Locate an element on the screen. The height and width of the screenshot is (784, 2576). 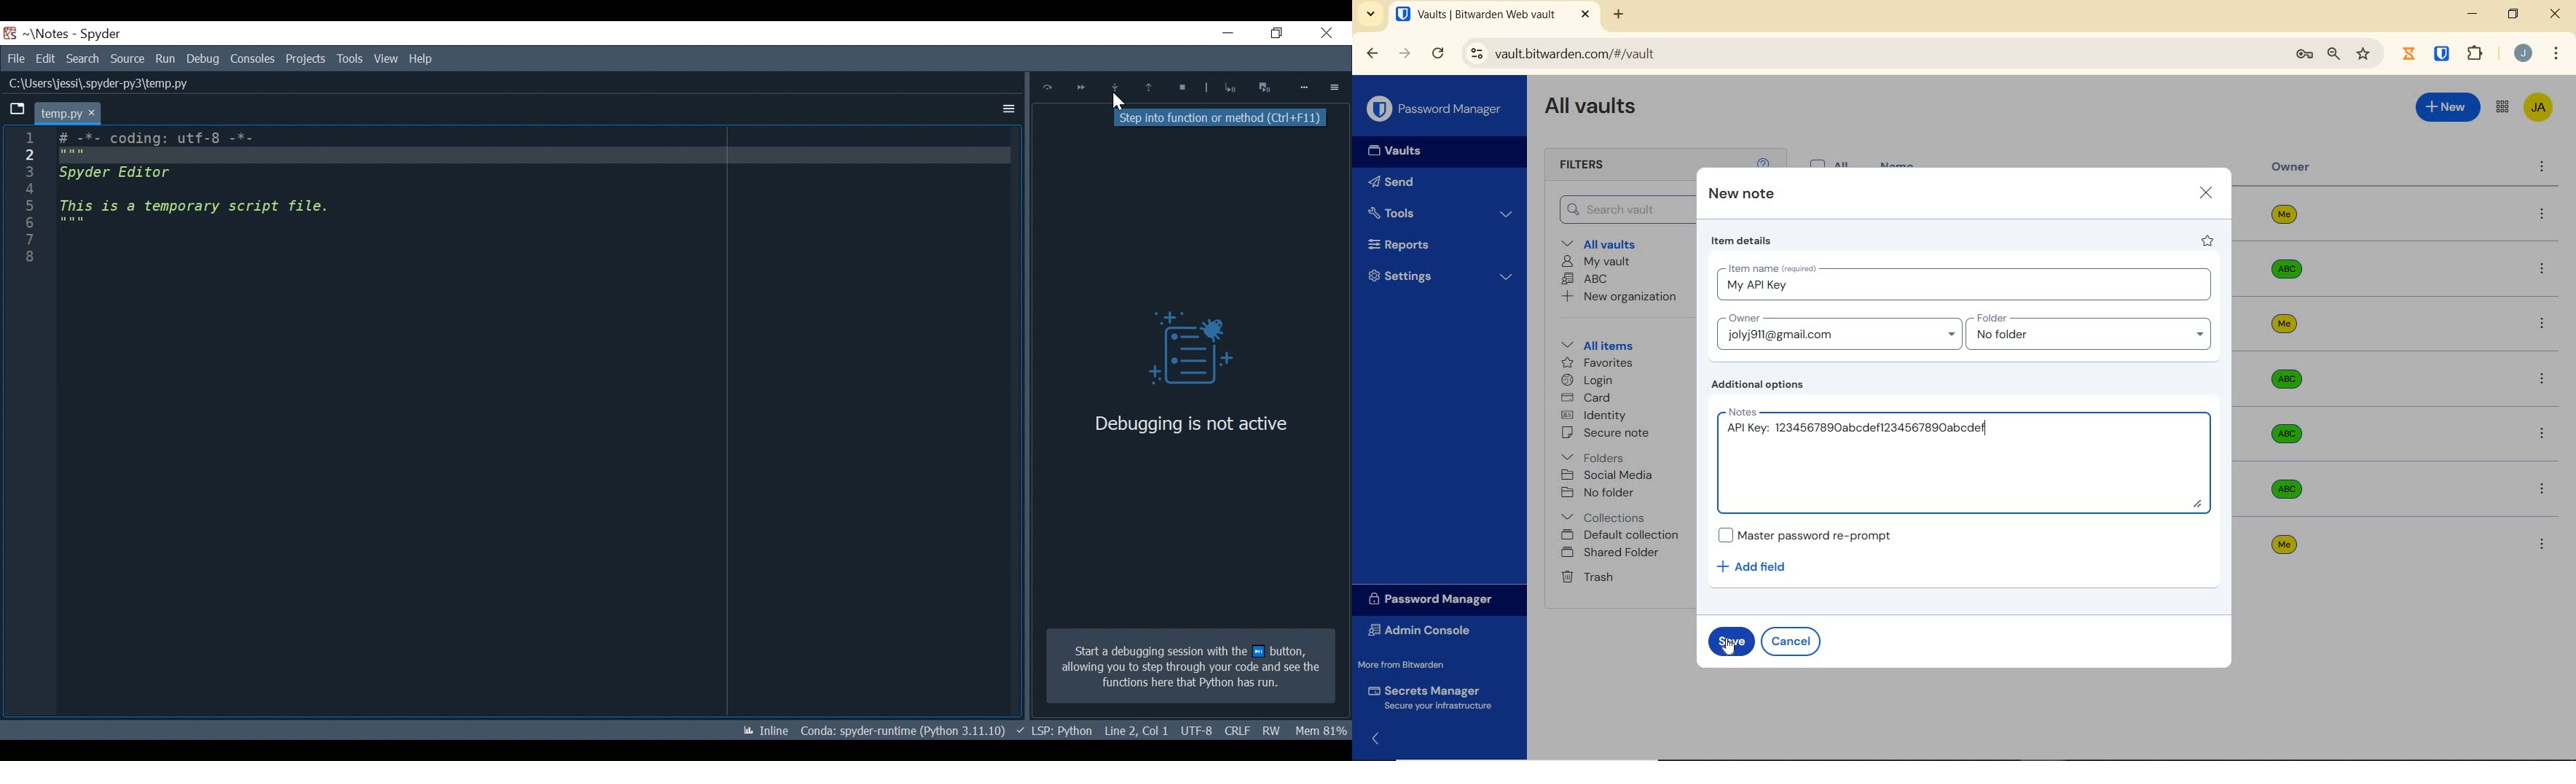
Send is located at coordinates (1418, 184).